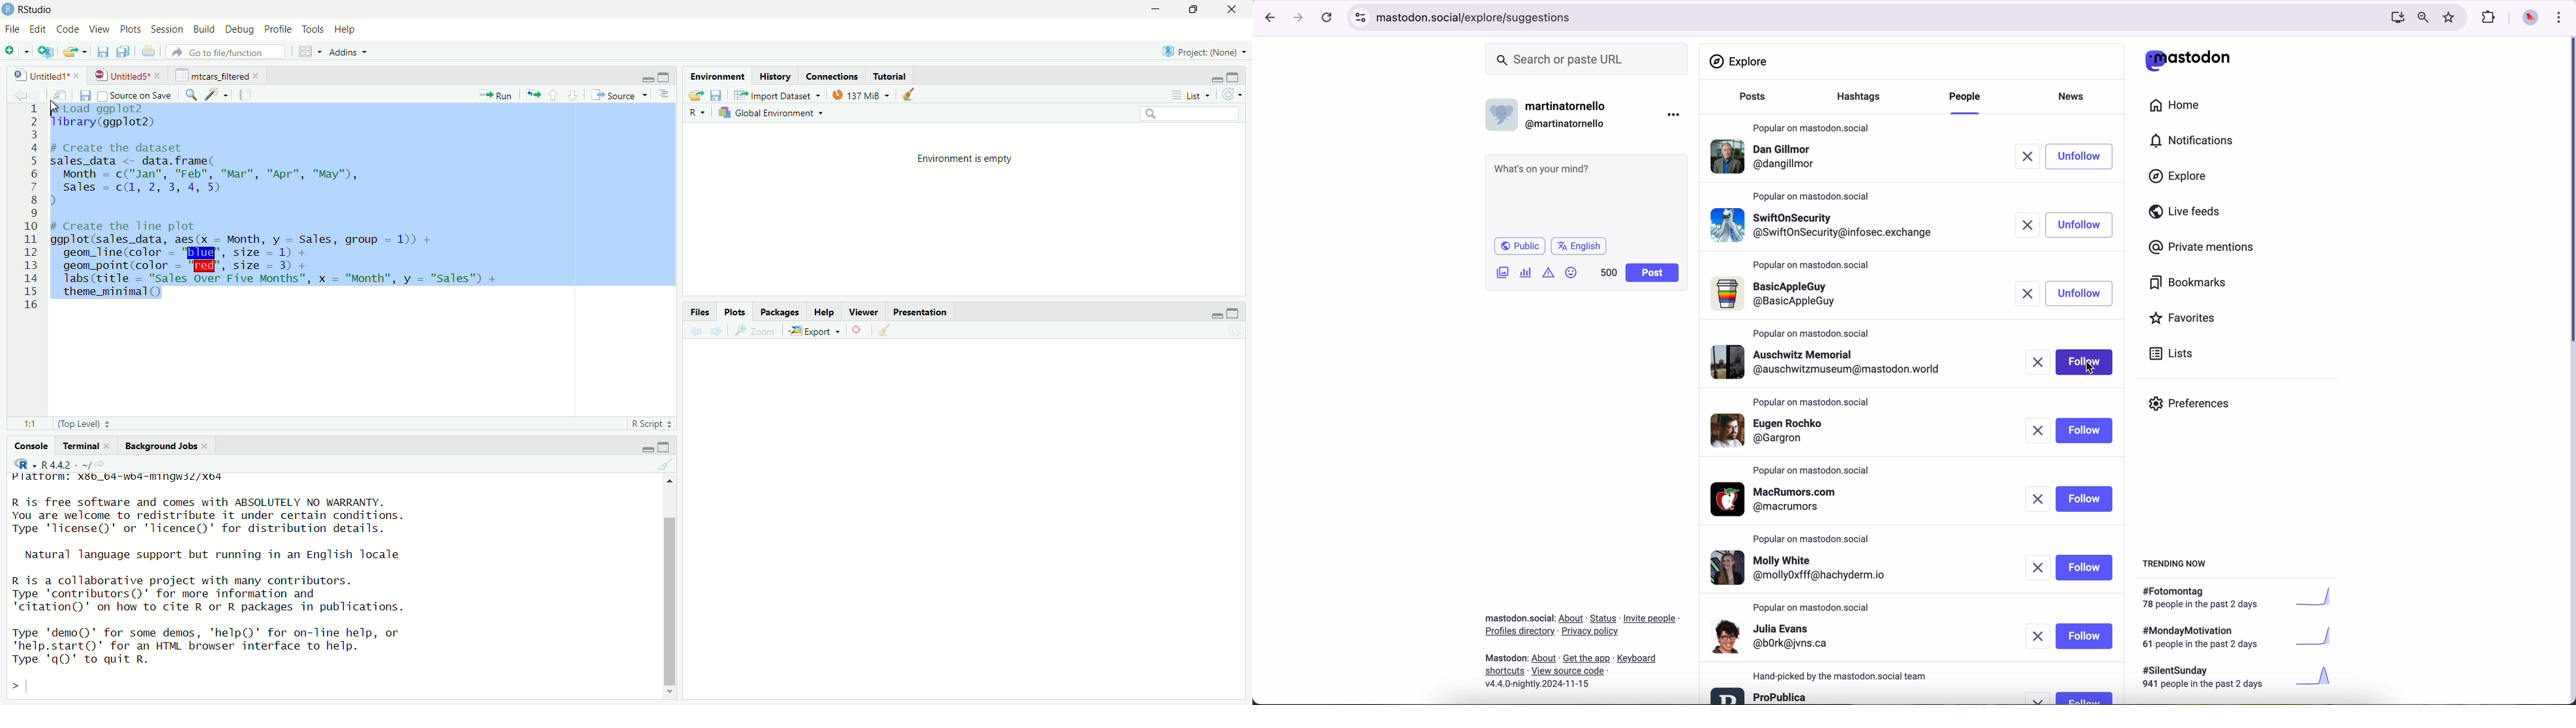 The width and height of the screenshot is (2576, 728). What do you see at coordinates (813, 332) in the screenshot?
I see `Export` at bounding box center [813, 332].